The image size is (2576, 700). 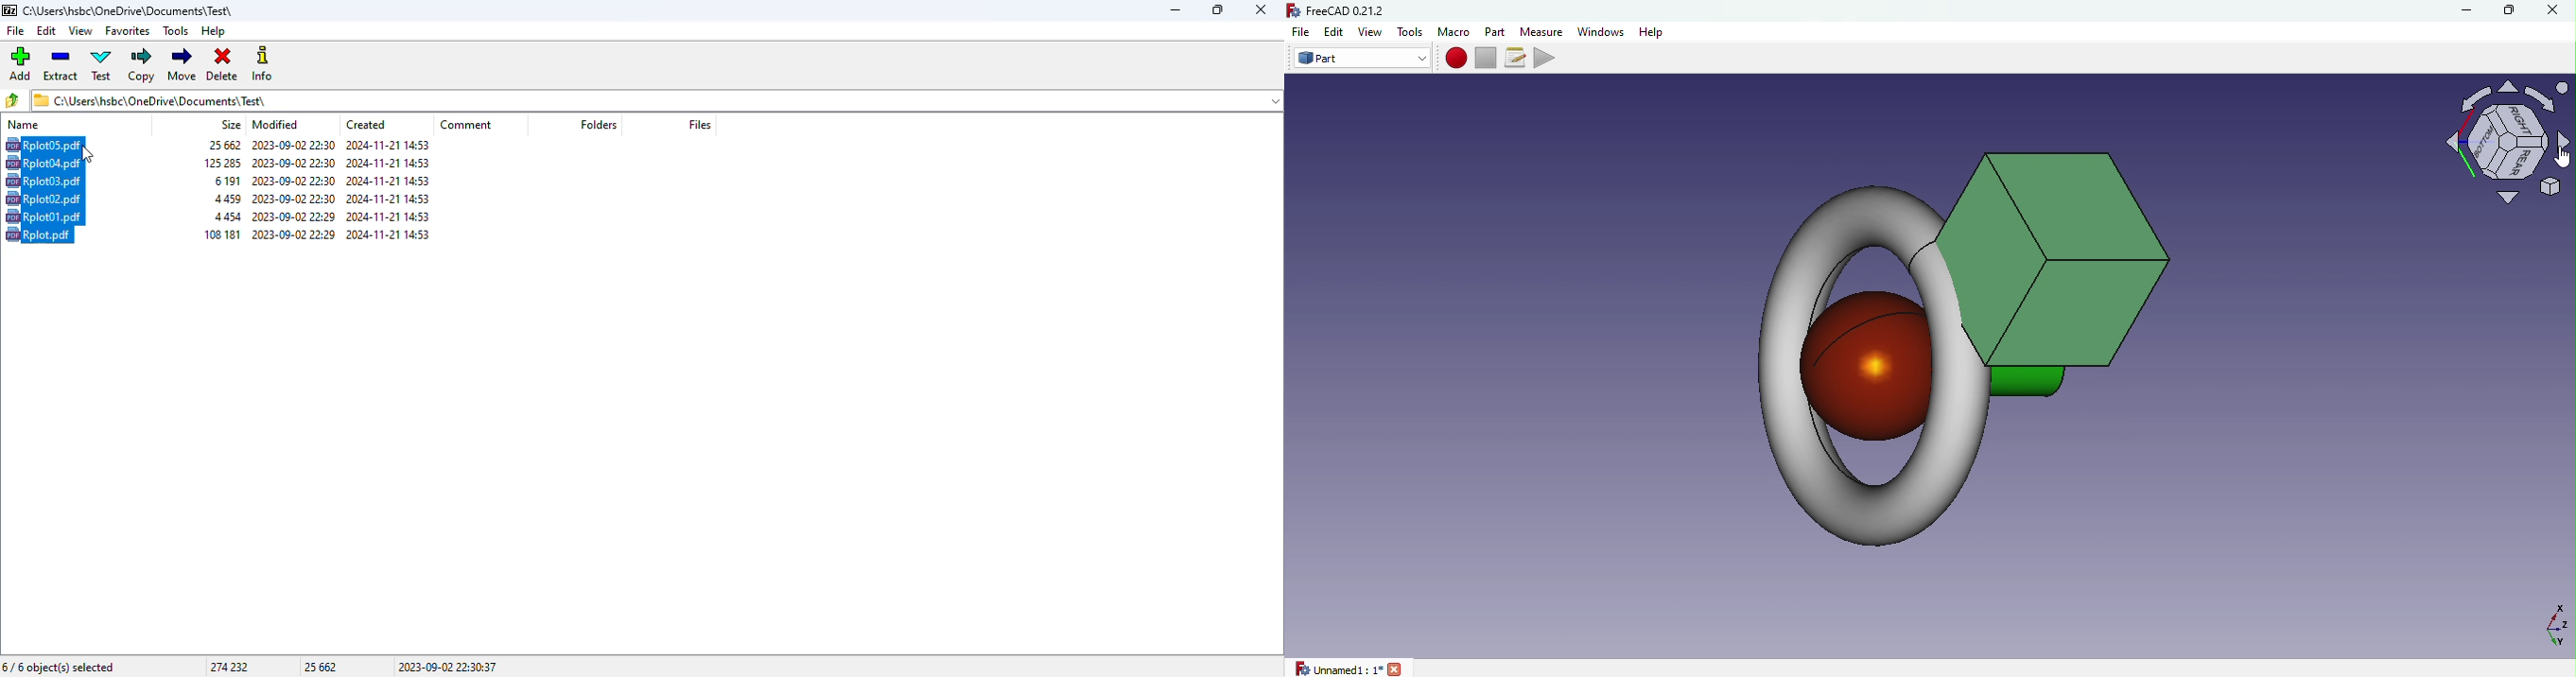 What do you see at coordinates (130, 10) in the screenshot?
I see `folder` at bounding box center [130, 10].